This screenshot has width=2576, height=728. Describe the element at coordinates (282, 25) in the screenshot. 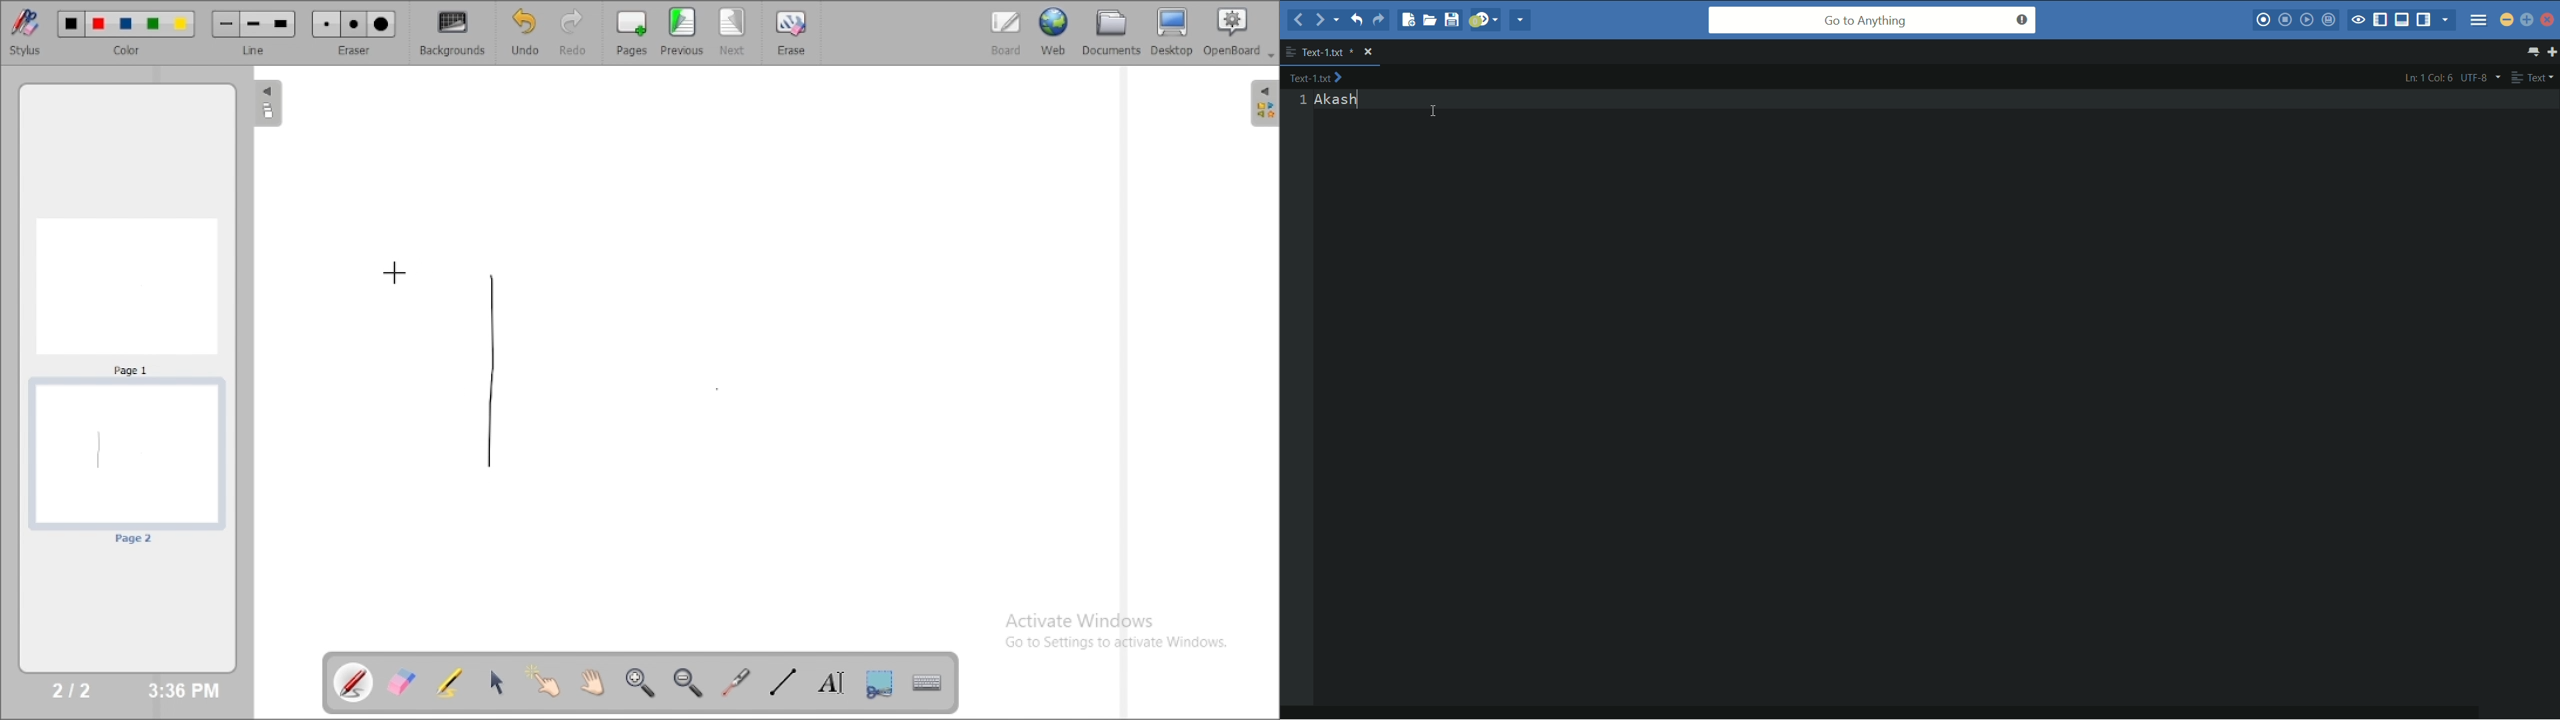

I see `Large line` at that location.